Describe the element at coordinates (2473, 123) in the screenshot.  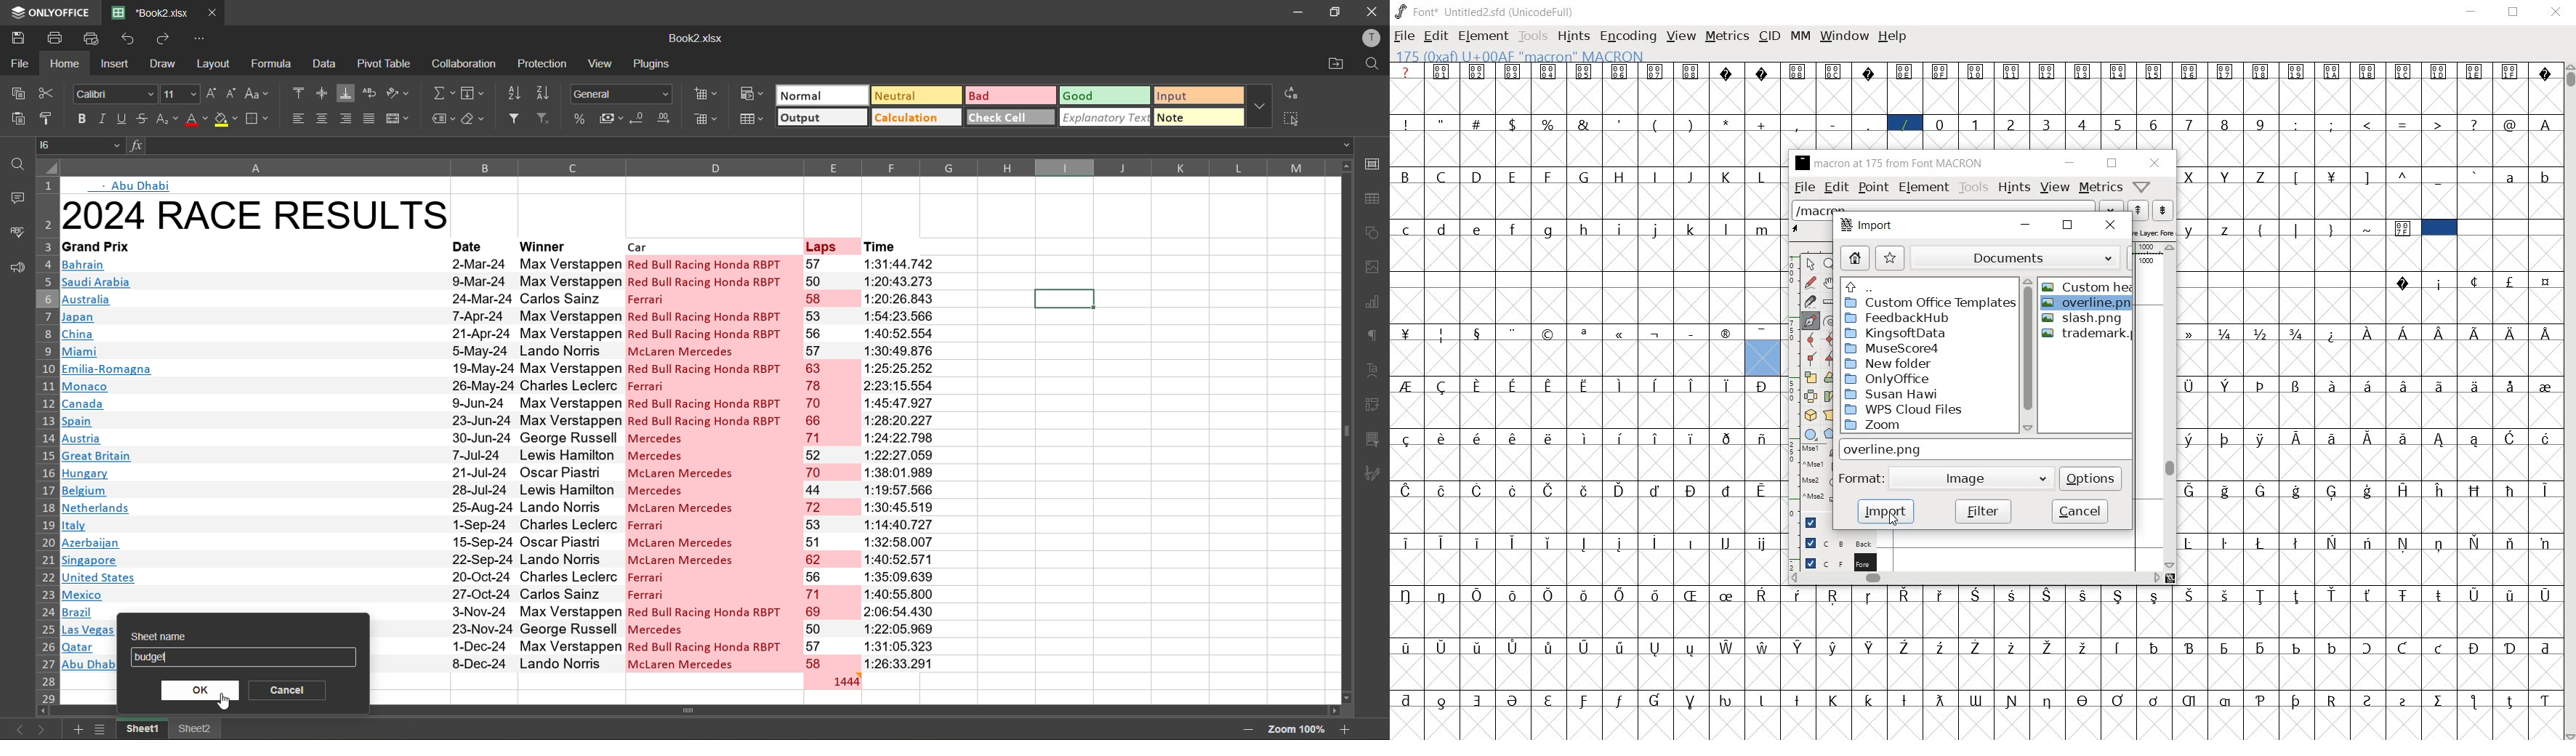
I see `?` at that location.